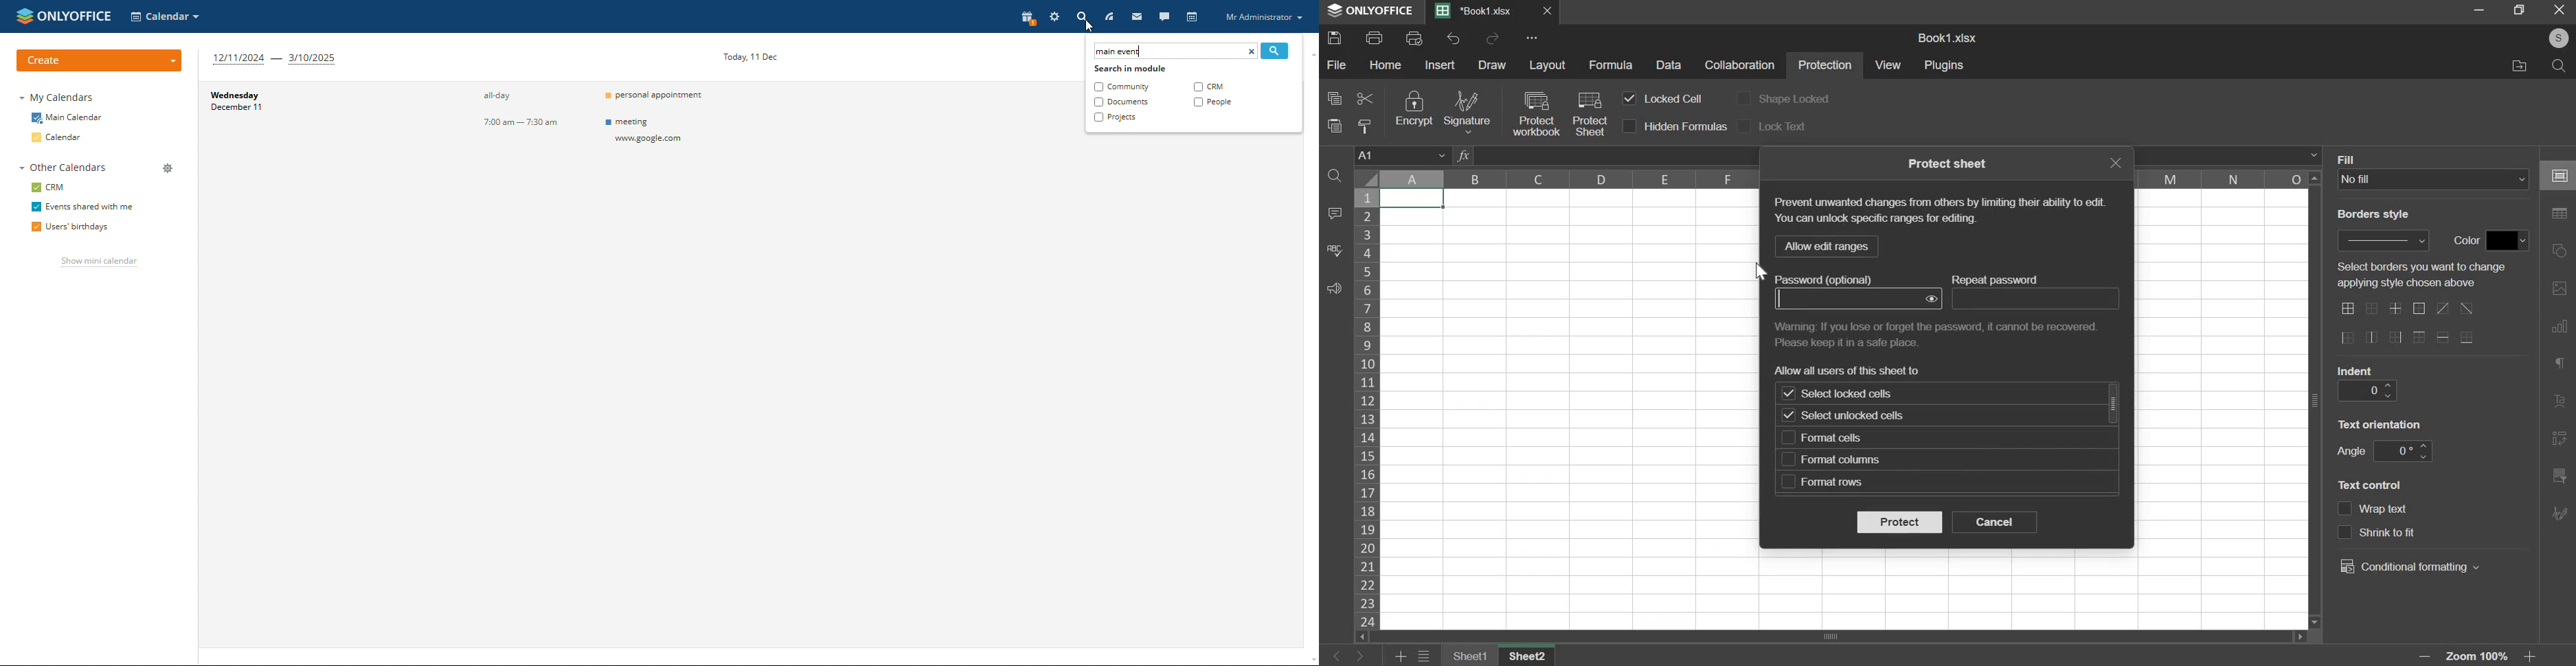 The height and width of the screenshot is (672, 2576). What do you see at coordinates (2442, 308) in the screenshot?
I see `border options` at bounding box center [2442, 308].